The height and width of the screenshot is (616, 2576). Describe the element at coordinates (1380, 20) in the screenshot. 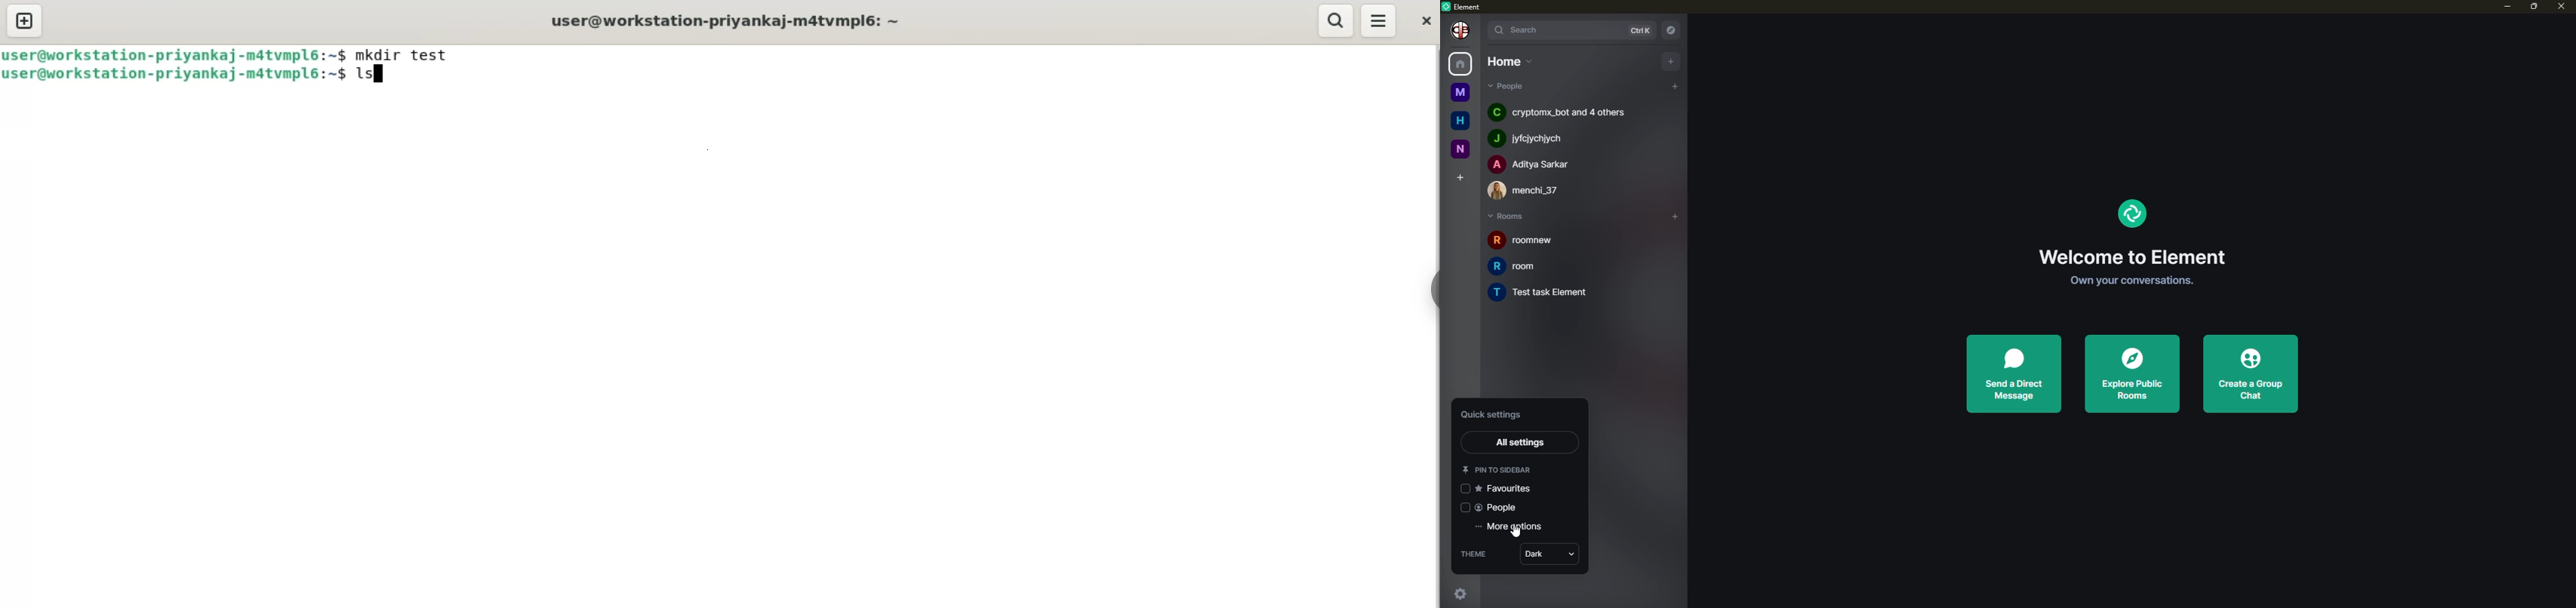

I see `menu` at that location.